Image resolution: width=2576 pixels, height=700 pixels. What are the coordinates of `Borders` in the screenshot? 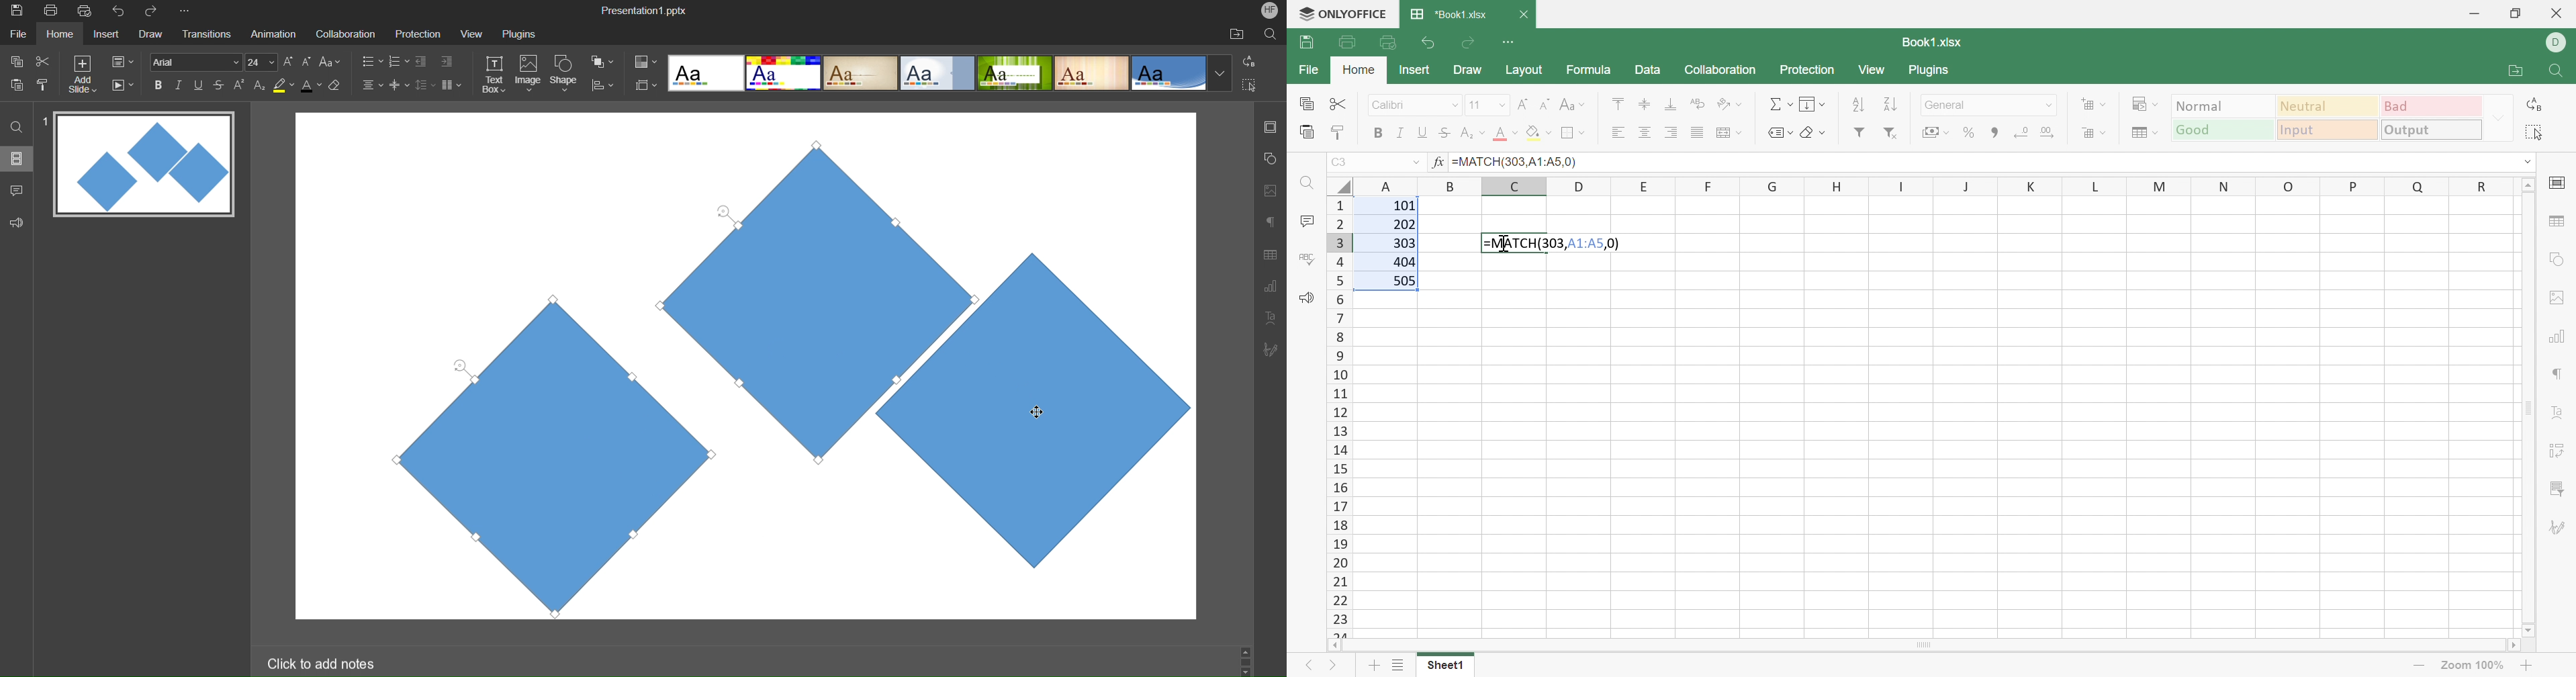 It's located at (1572, 133).